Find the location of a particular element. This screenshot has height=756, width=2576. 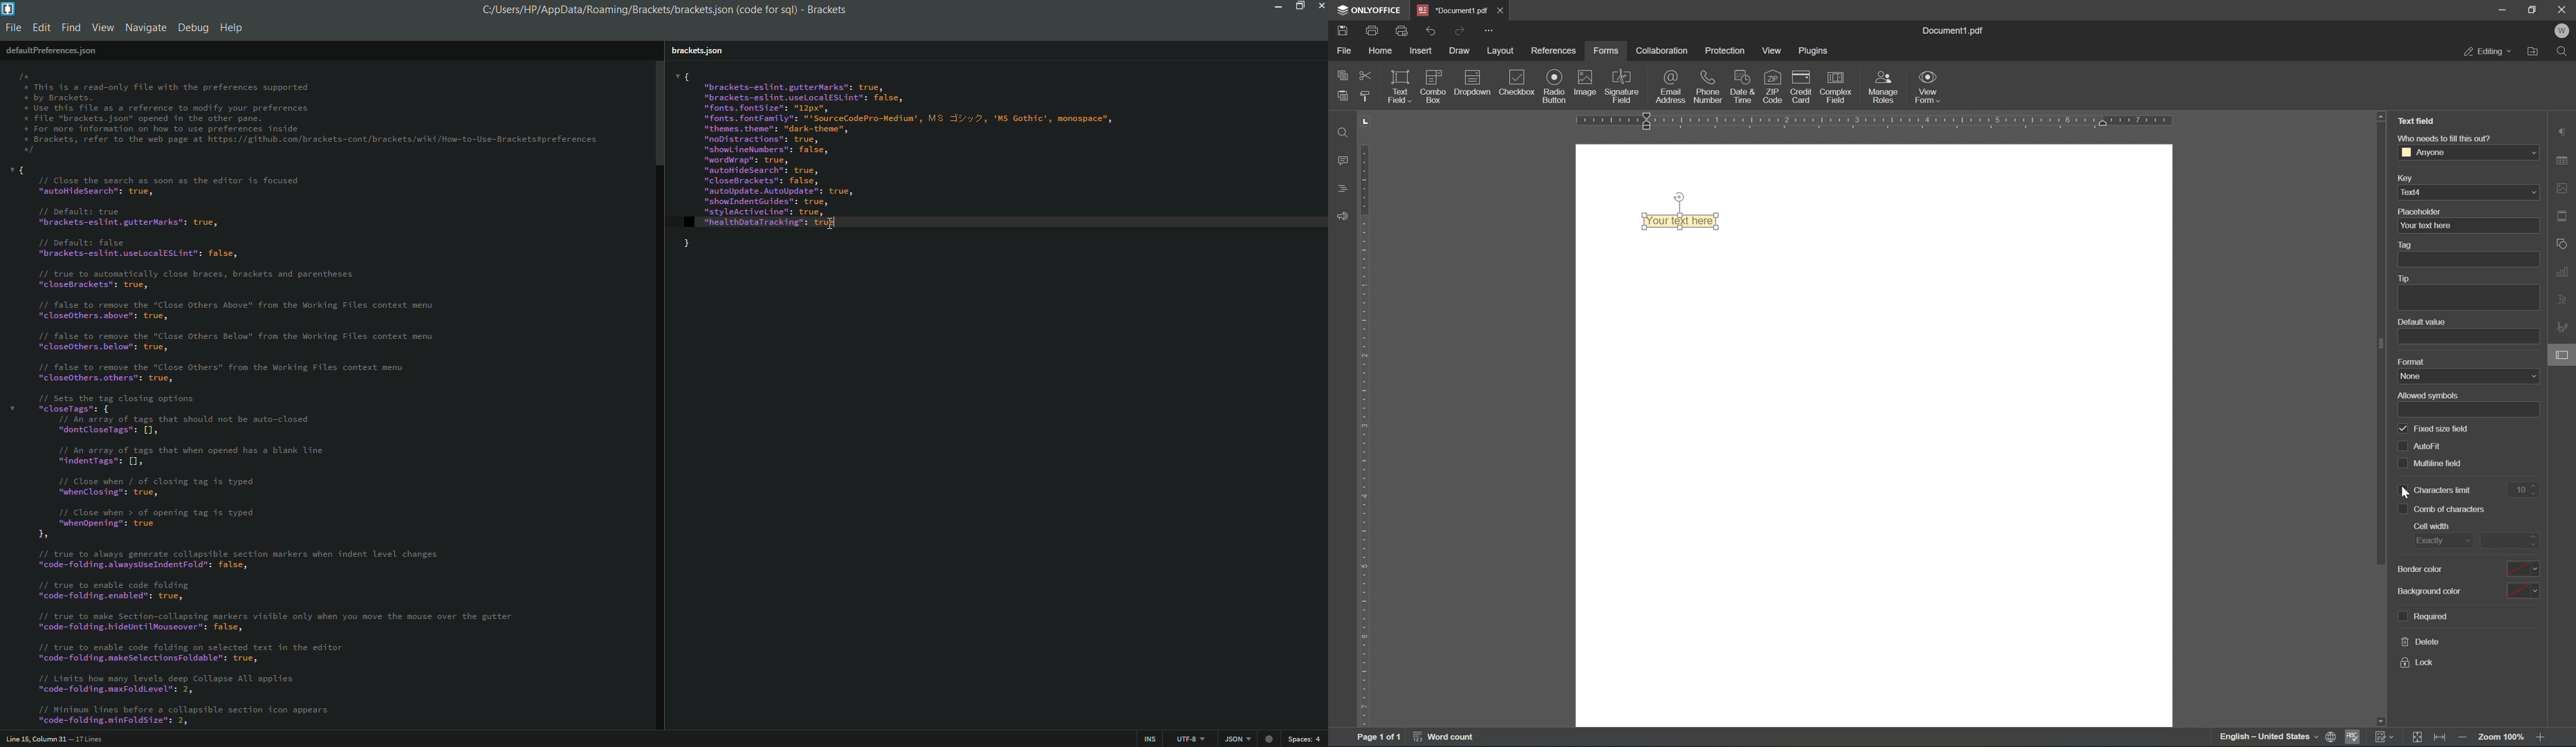

Defaultpreferences.json is located at coordinates (51, 50).